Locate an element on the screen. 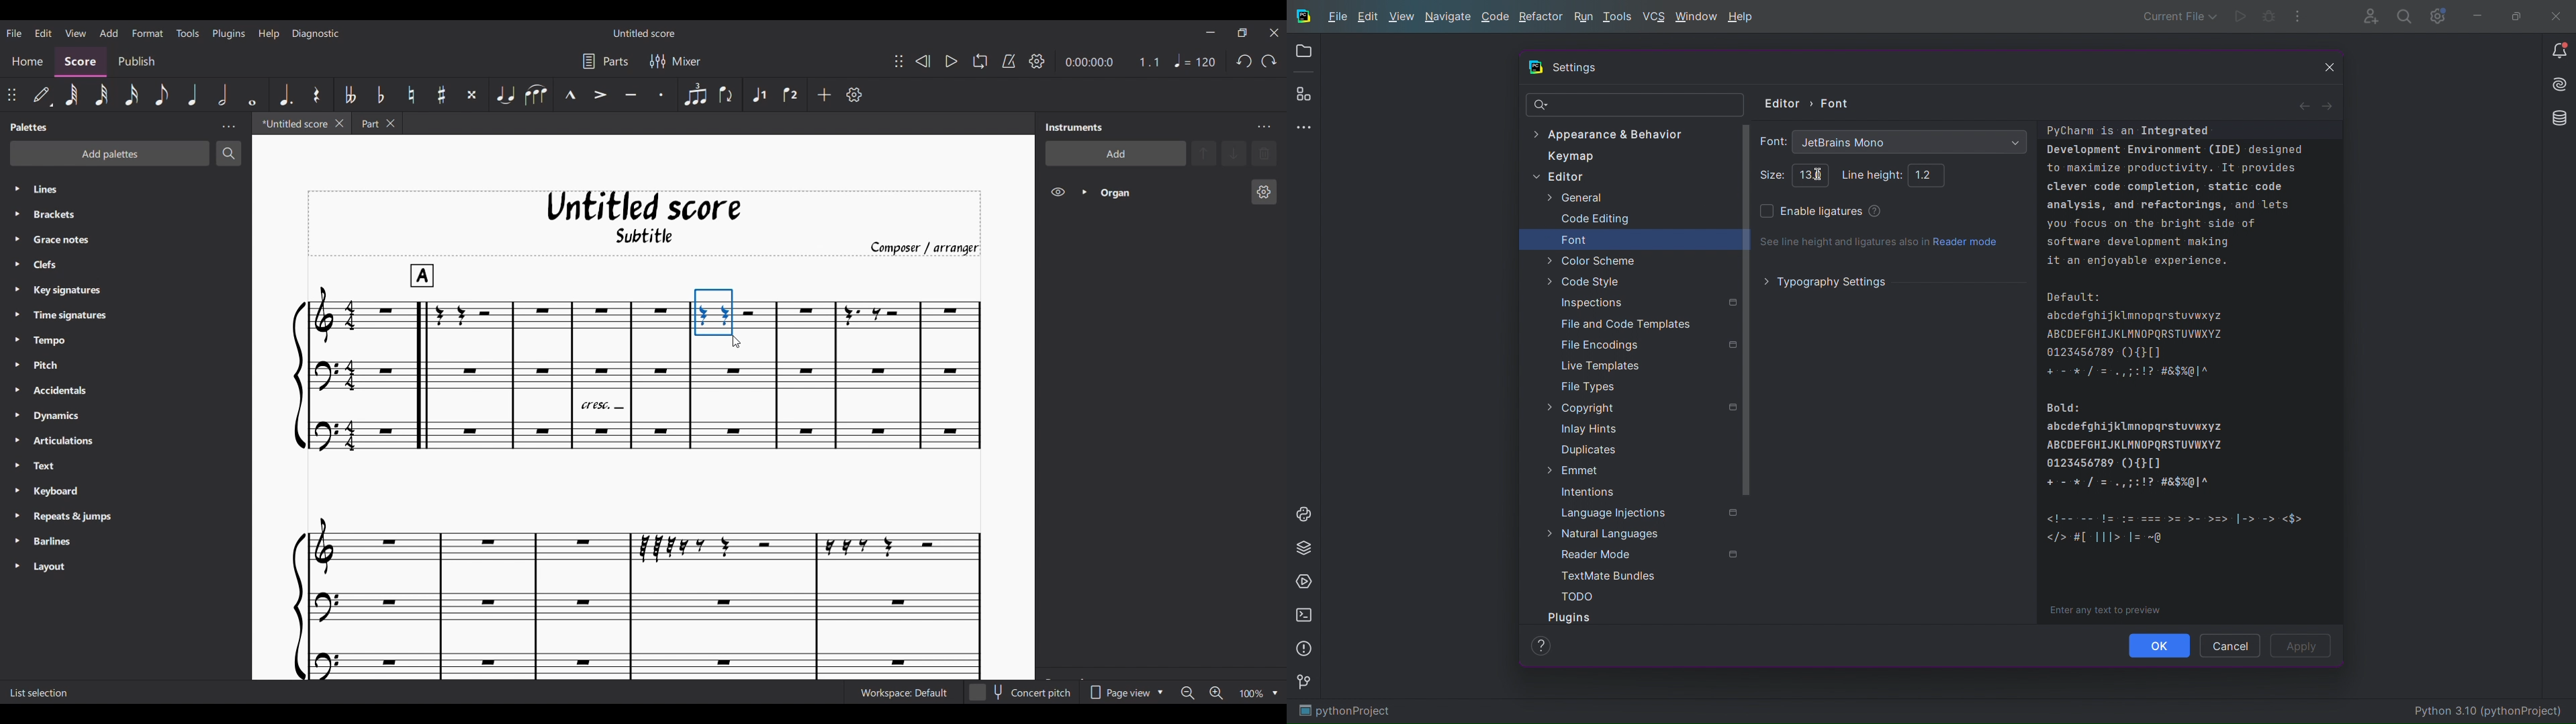 Image resolution: width=2576 pixels, height=728 pixels. Change position of toolbar attached is located at coordinates (900, 61).